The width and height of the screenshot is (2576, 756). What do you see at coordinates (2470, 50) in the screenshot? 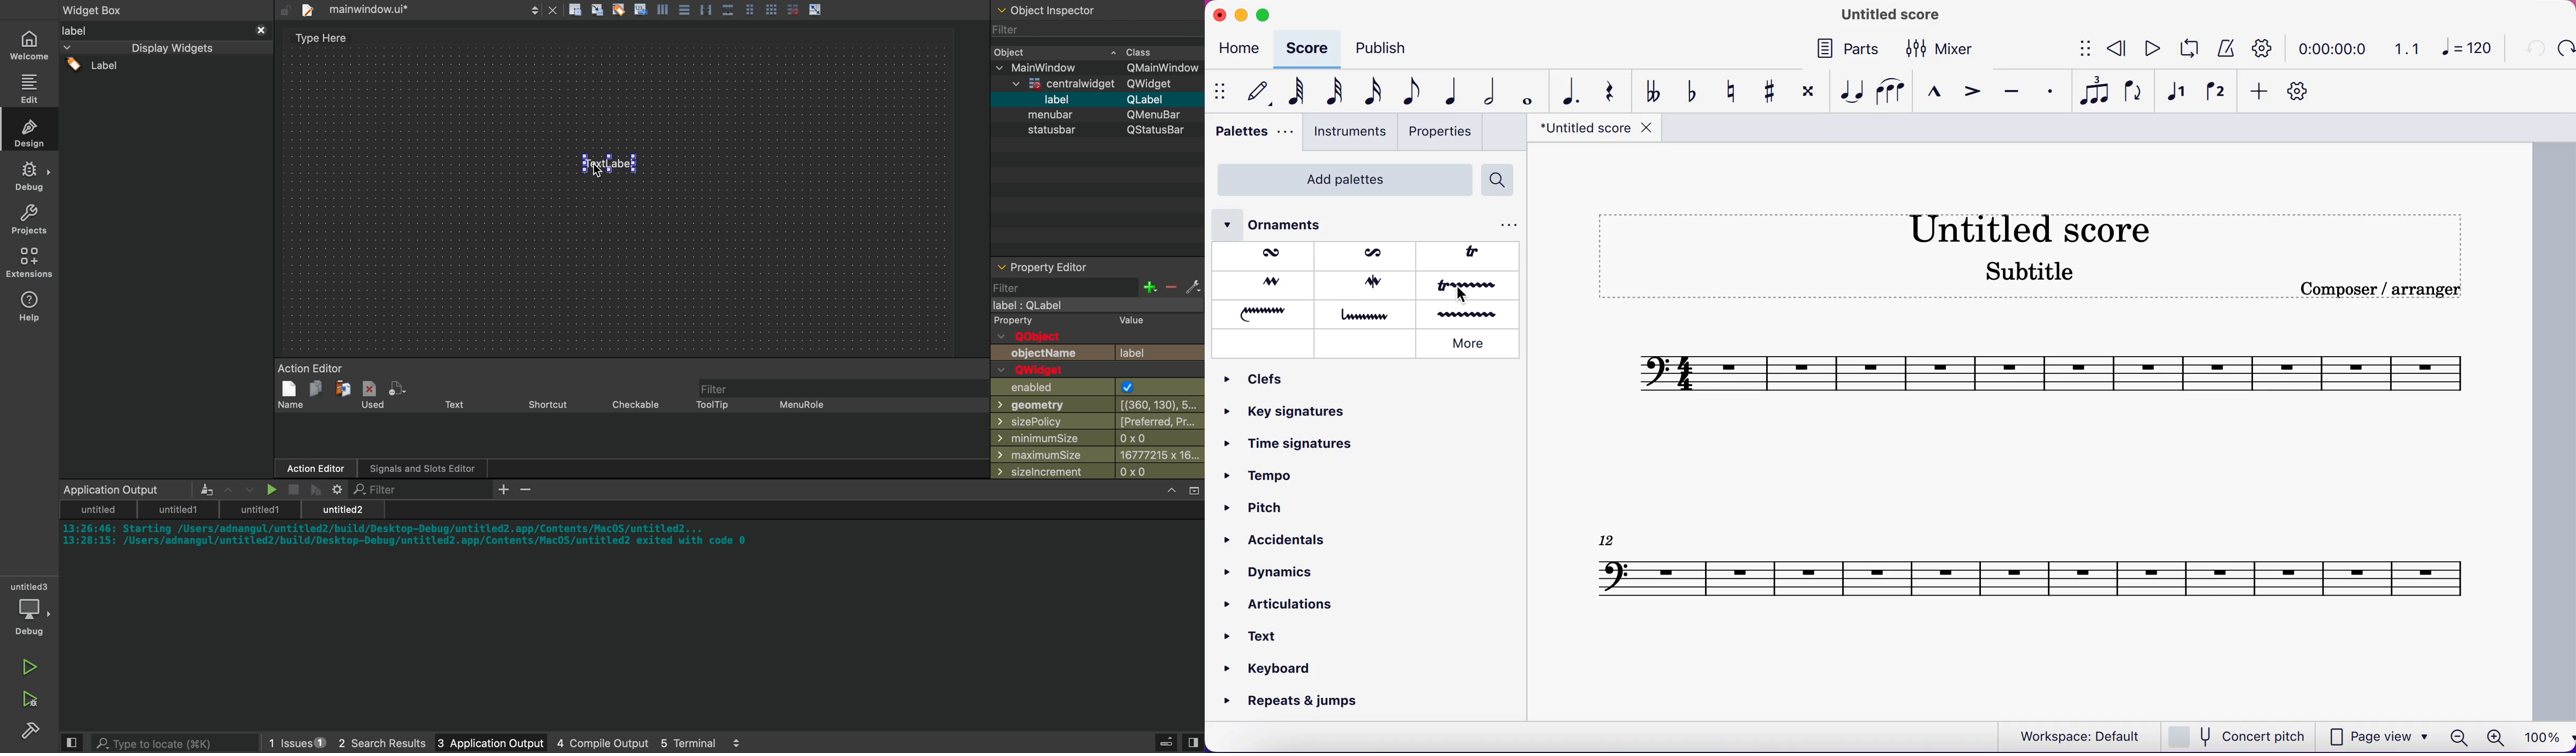
I see `120` at bounding box center [2470, 50].